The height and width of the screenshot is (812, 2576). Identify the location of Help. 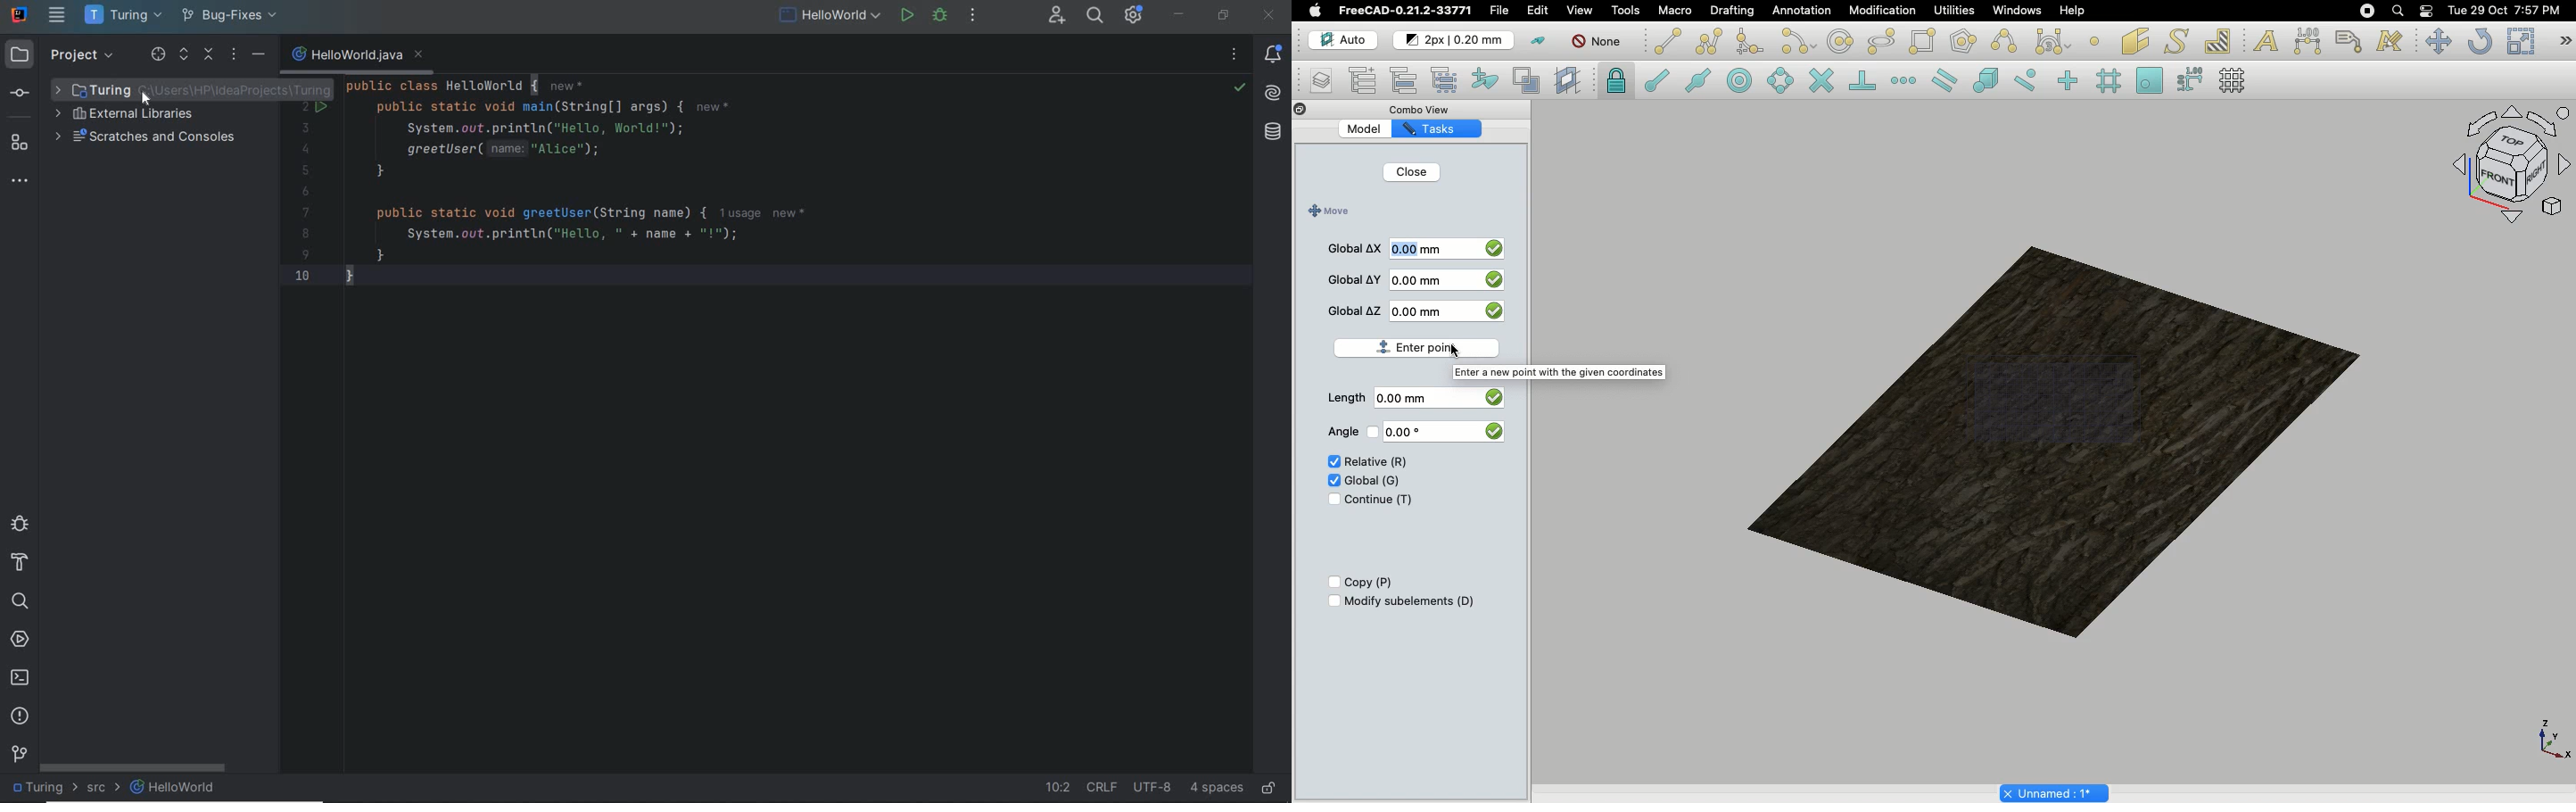
(2072, 10).